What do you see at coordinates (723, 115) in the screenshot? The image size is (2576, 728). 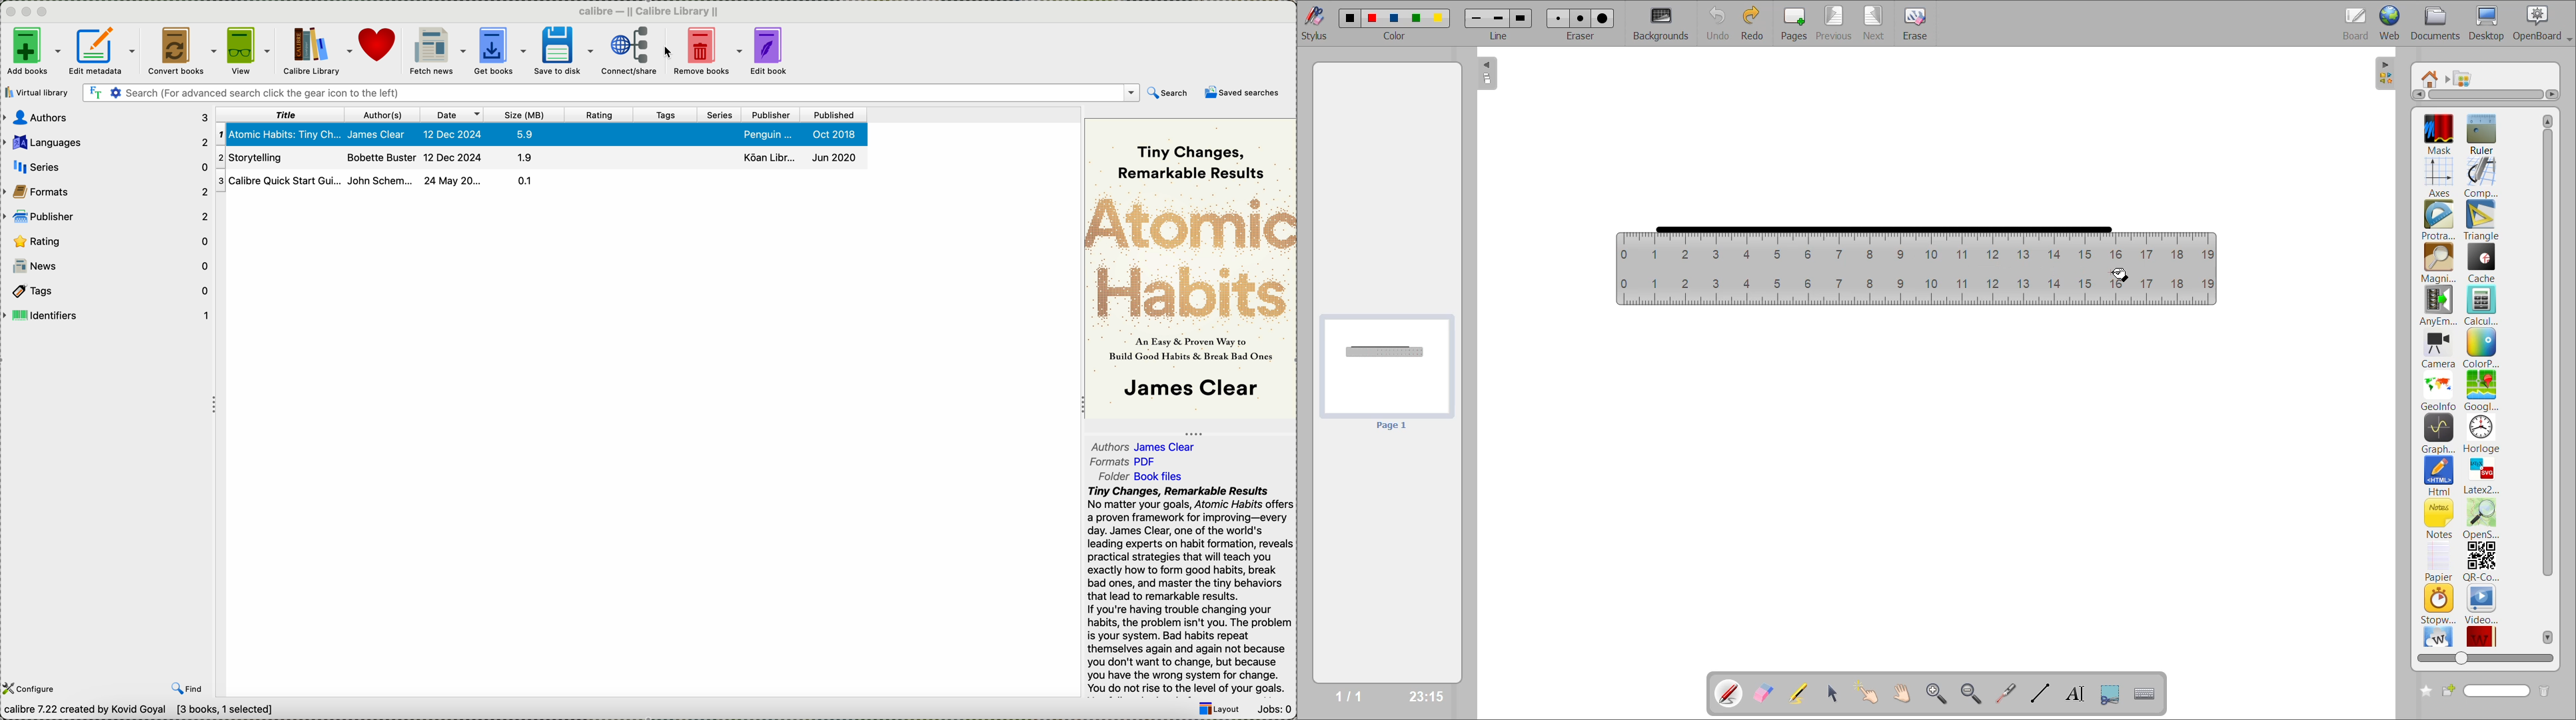 I see `series` at bounding box center [723, 115].